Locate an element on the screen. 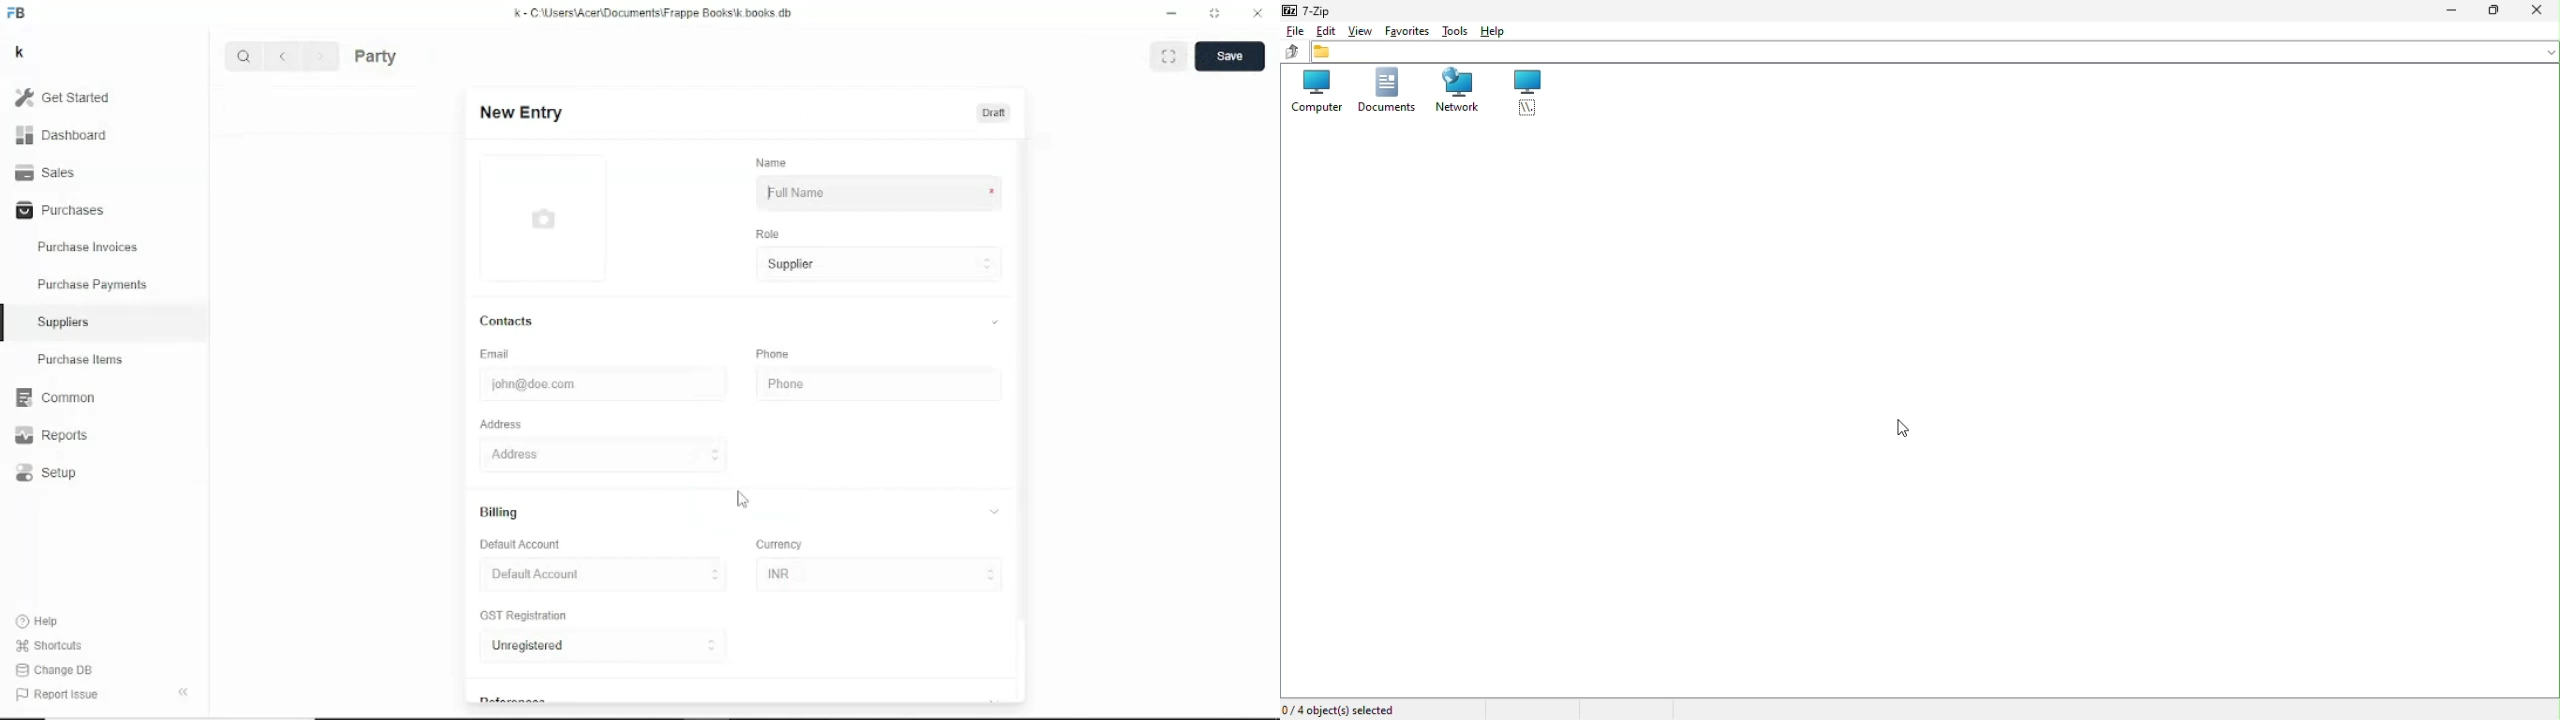  Suppliers is located at coordinates (64, 322).